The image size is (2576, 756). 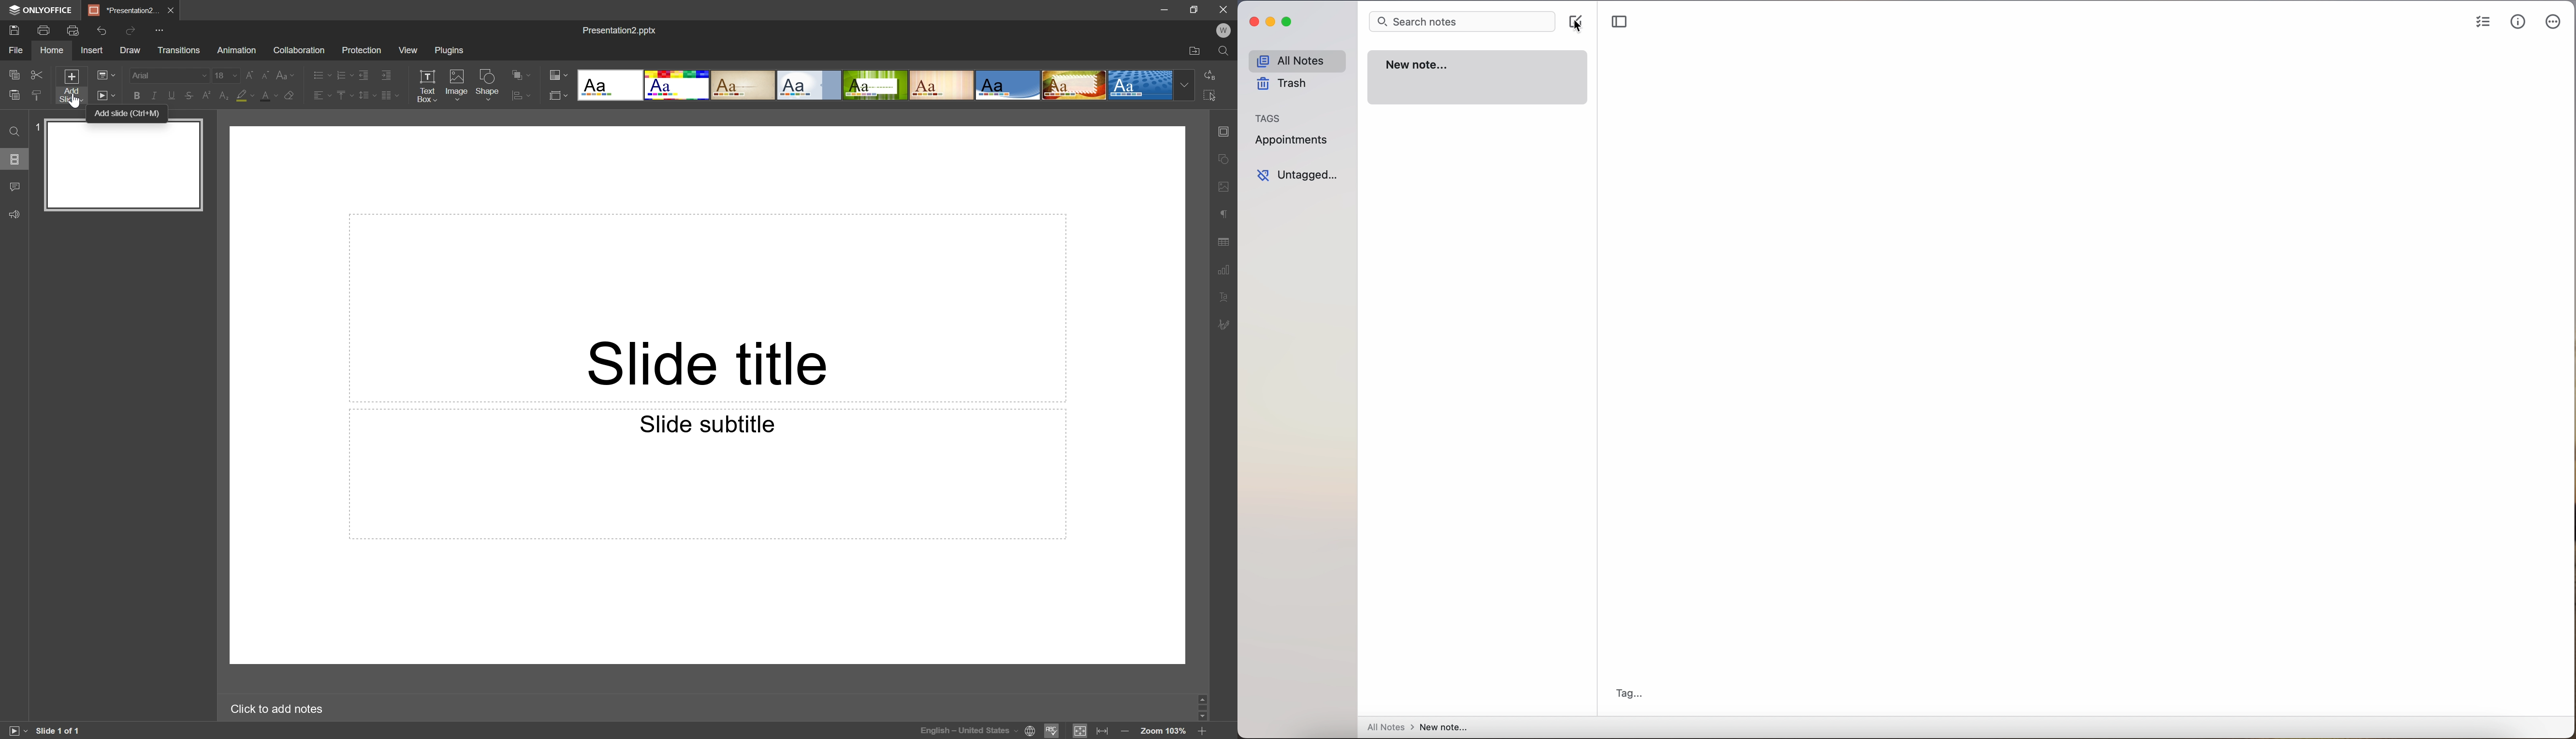 I want to click on Zoom out, so click(x=1124, y=731).